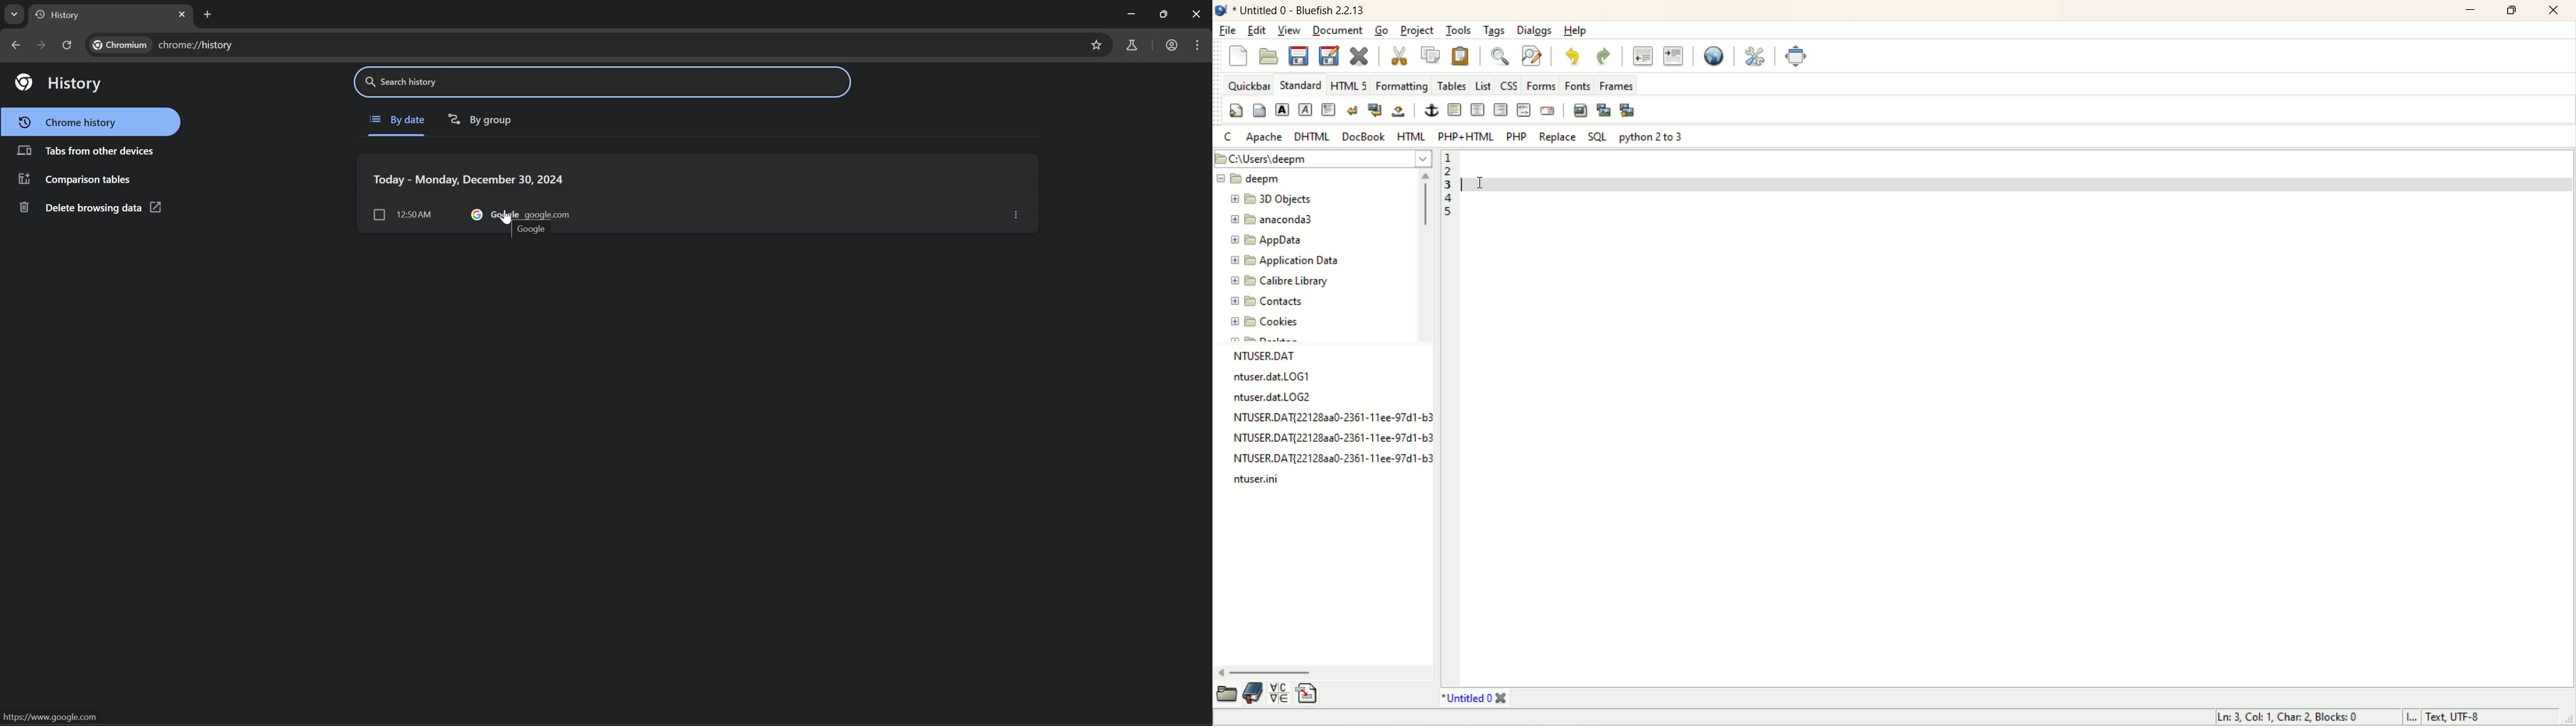 The image size is (2576, 728). What do you see at coordinates (93, 122) in the screenshot?
I see `chrome history` at bounding box center [93, 122].